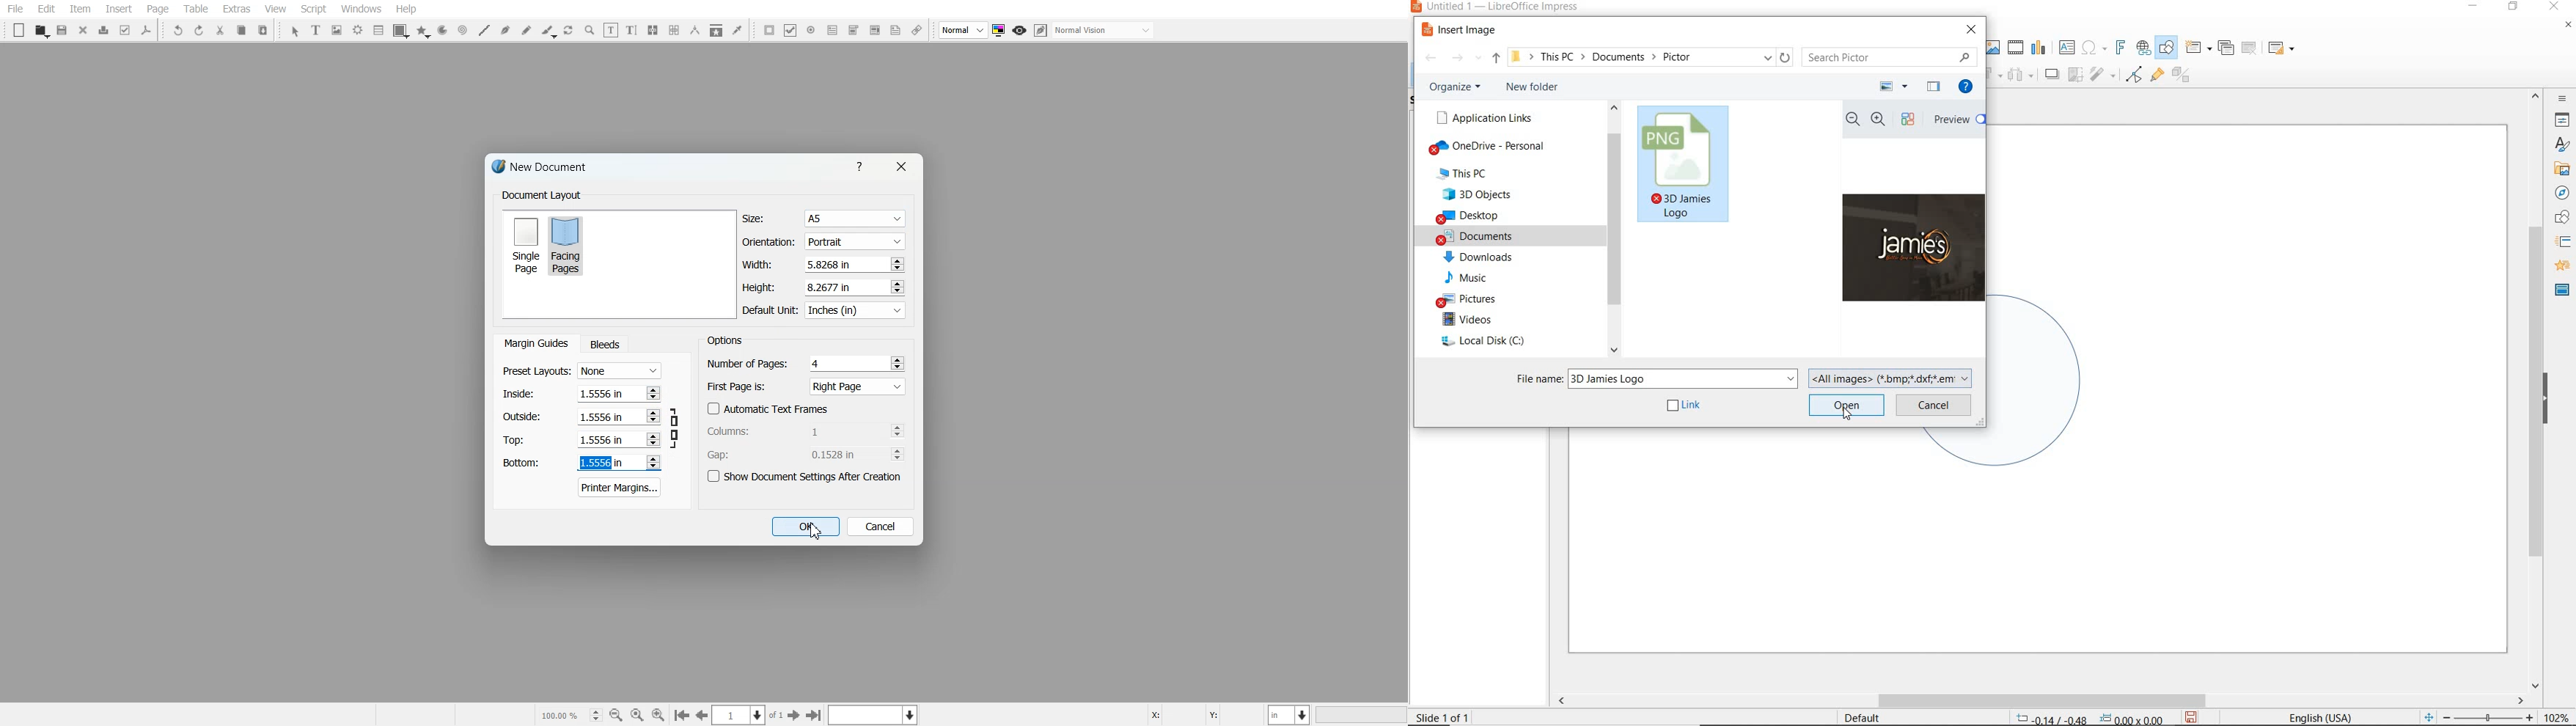  Describe the element at coordinates (525, 244) in the screenshot. I see `Single Page` at that location.